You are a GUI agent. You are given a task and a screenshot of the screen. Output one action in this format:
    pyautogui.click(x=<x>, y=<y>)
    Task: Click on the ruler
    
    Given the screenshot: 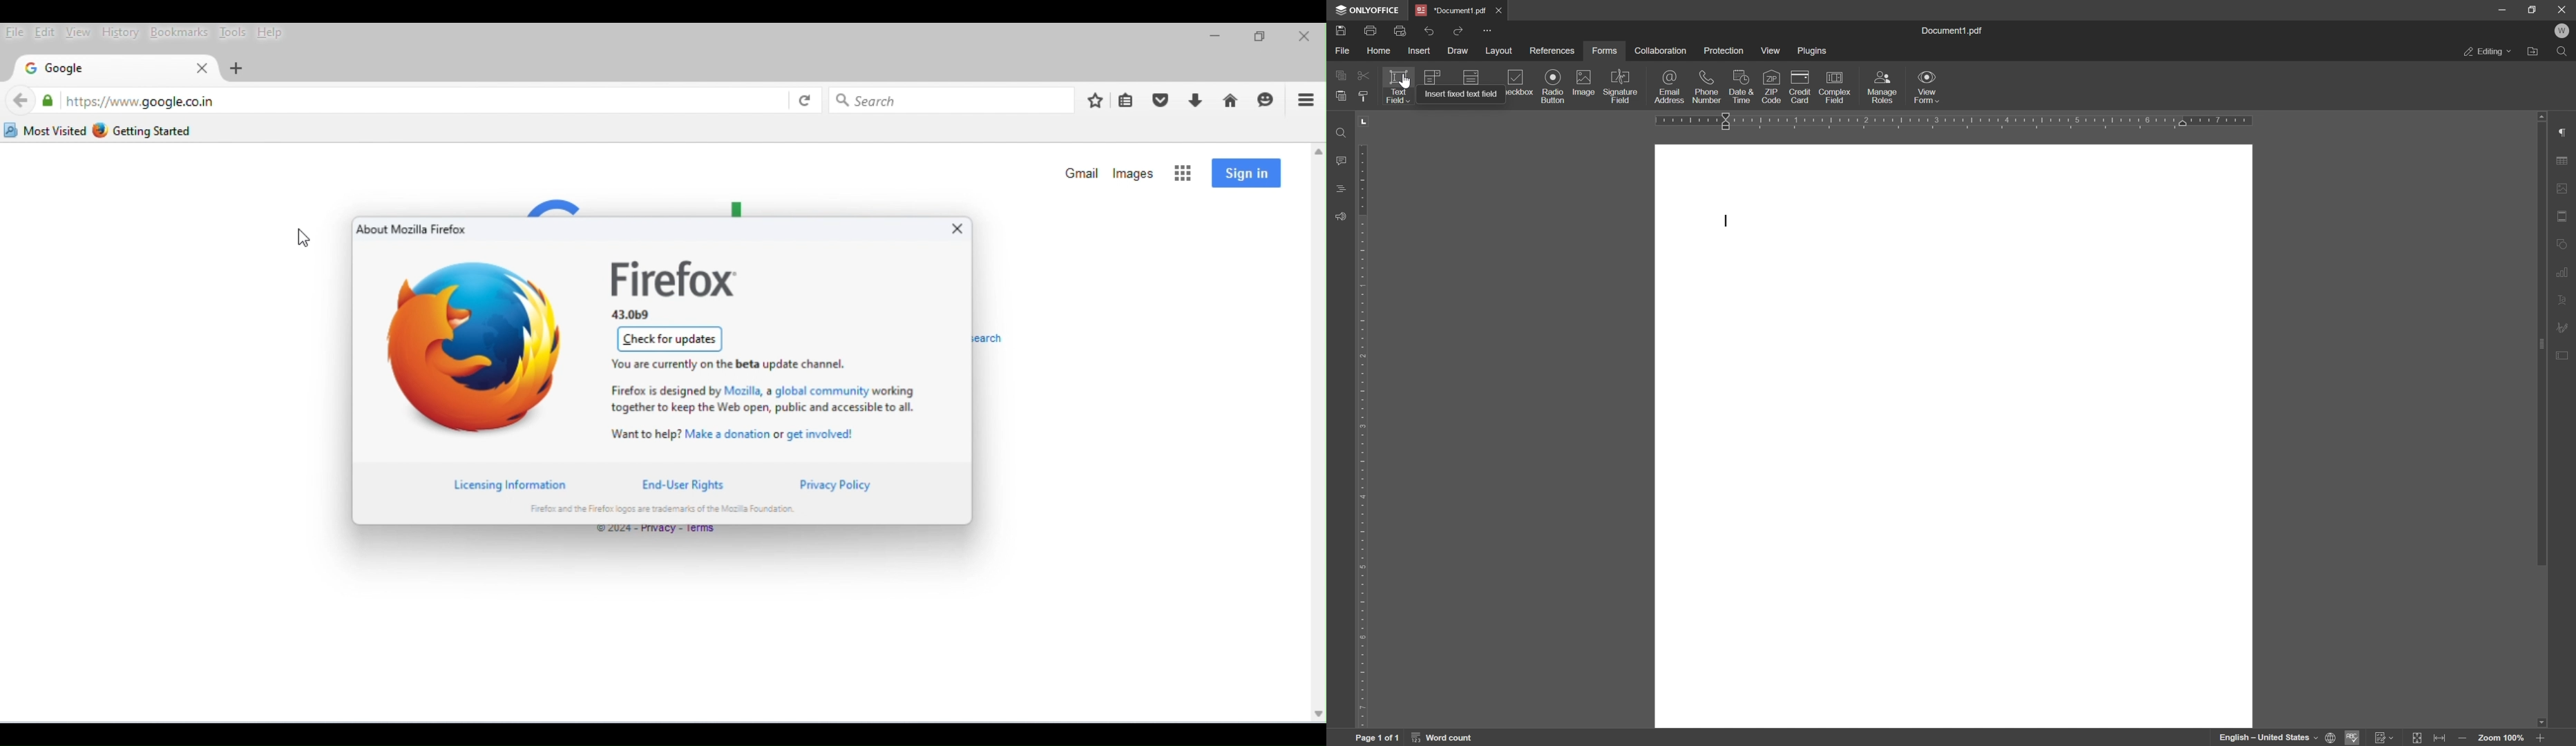 What is the action you would take?
    pyautogui.click(x=1366, y=420)
    